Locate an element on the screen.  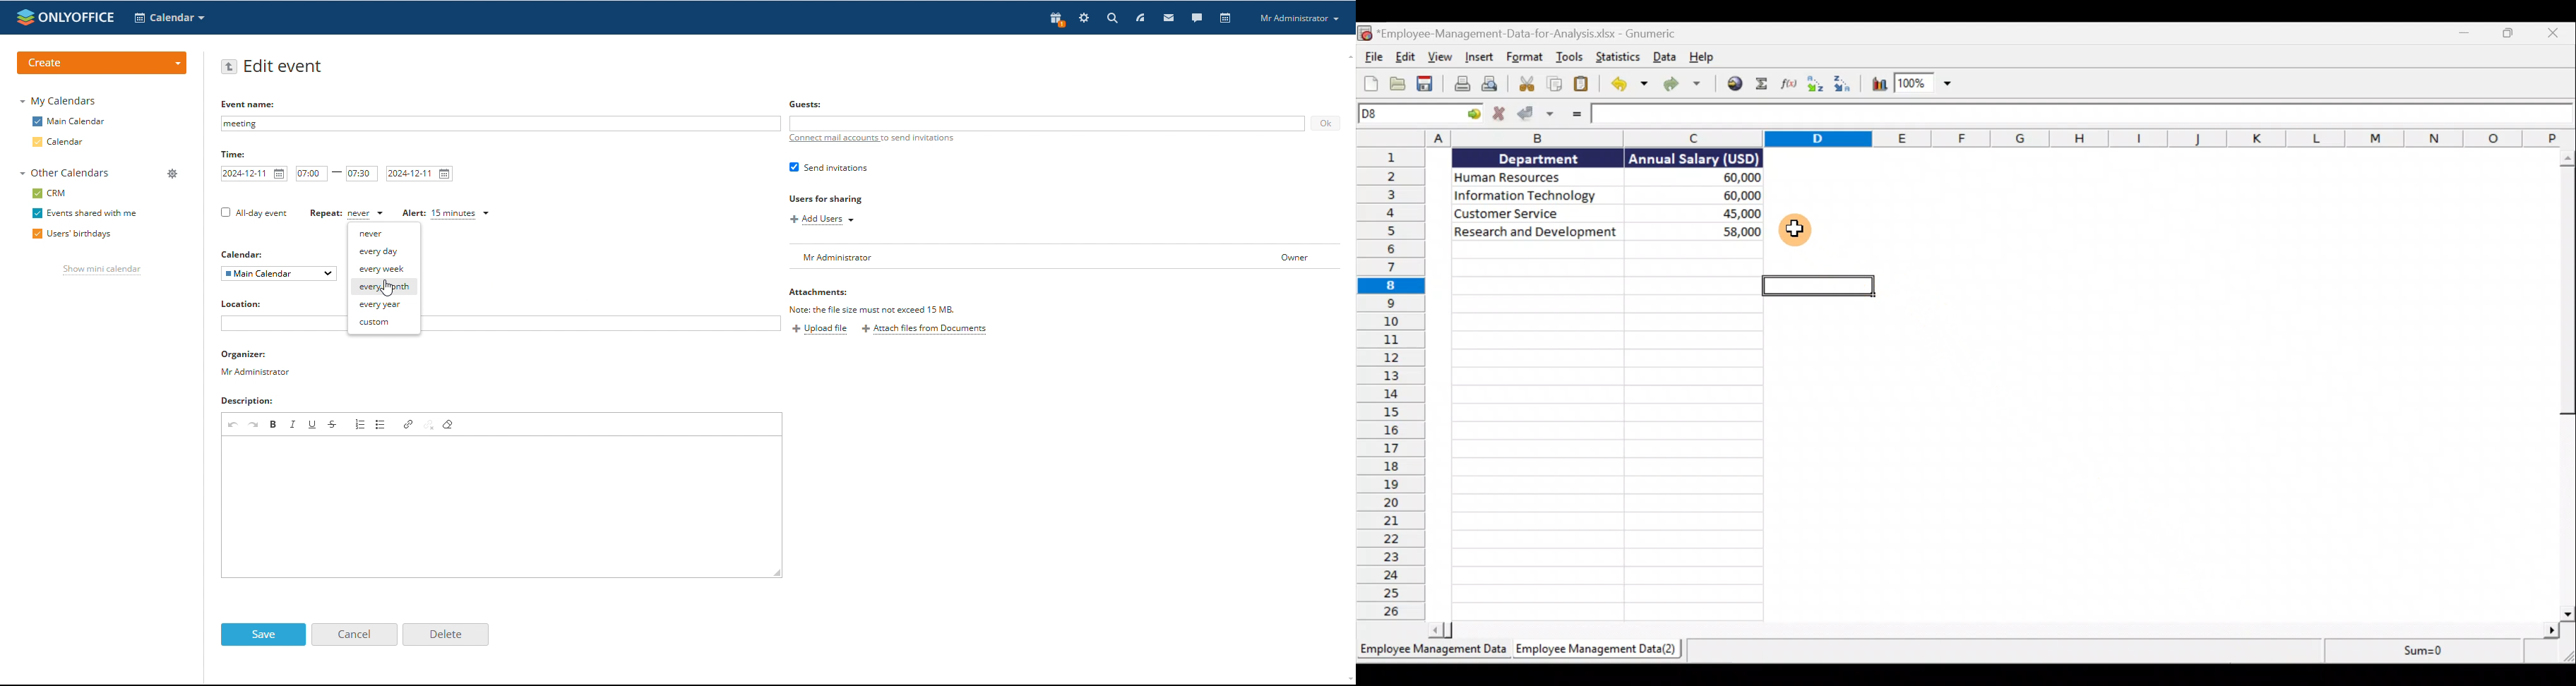
talk is located at coordinates (1197, 18).